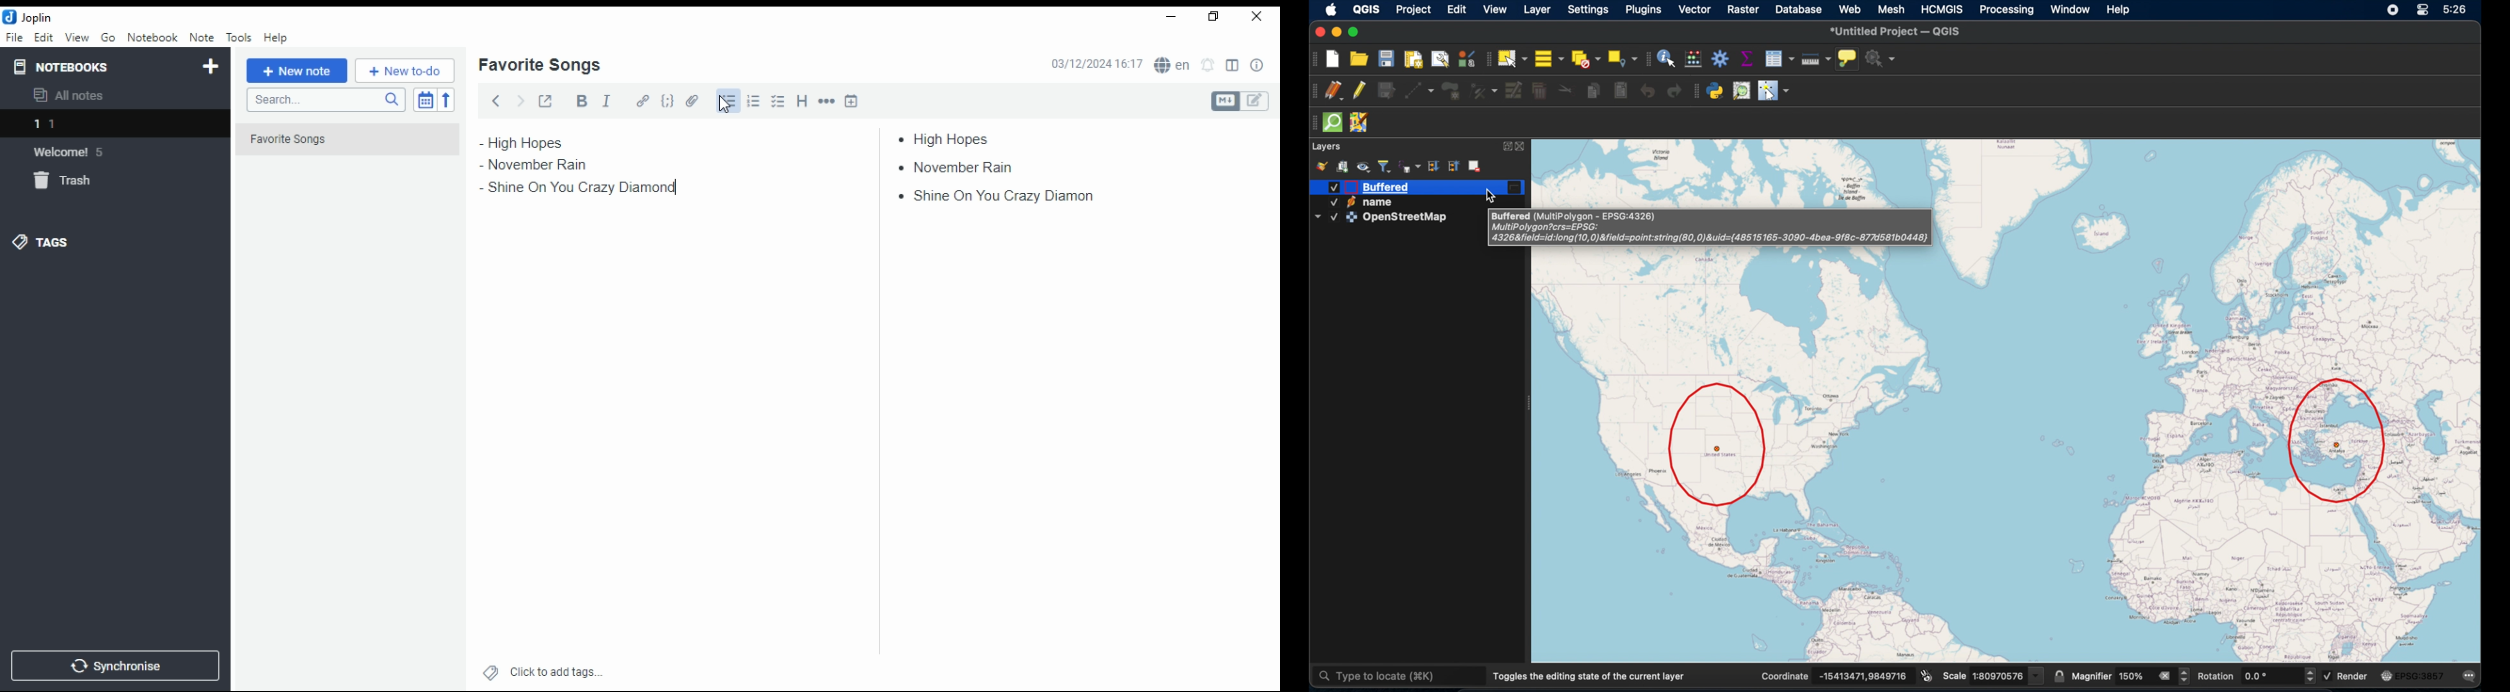 The image size is (2520, 700). What do you see at coordinates (325, 100) in the screenshot?
I see `search` at bounding box center [325, 100].